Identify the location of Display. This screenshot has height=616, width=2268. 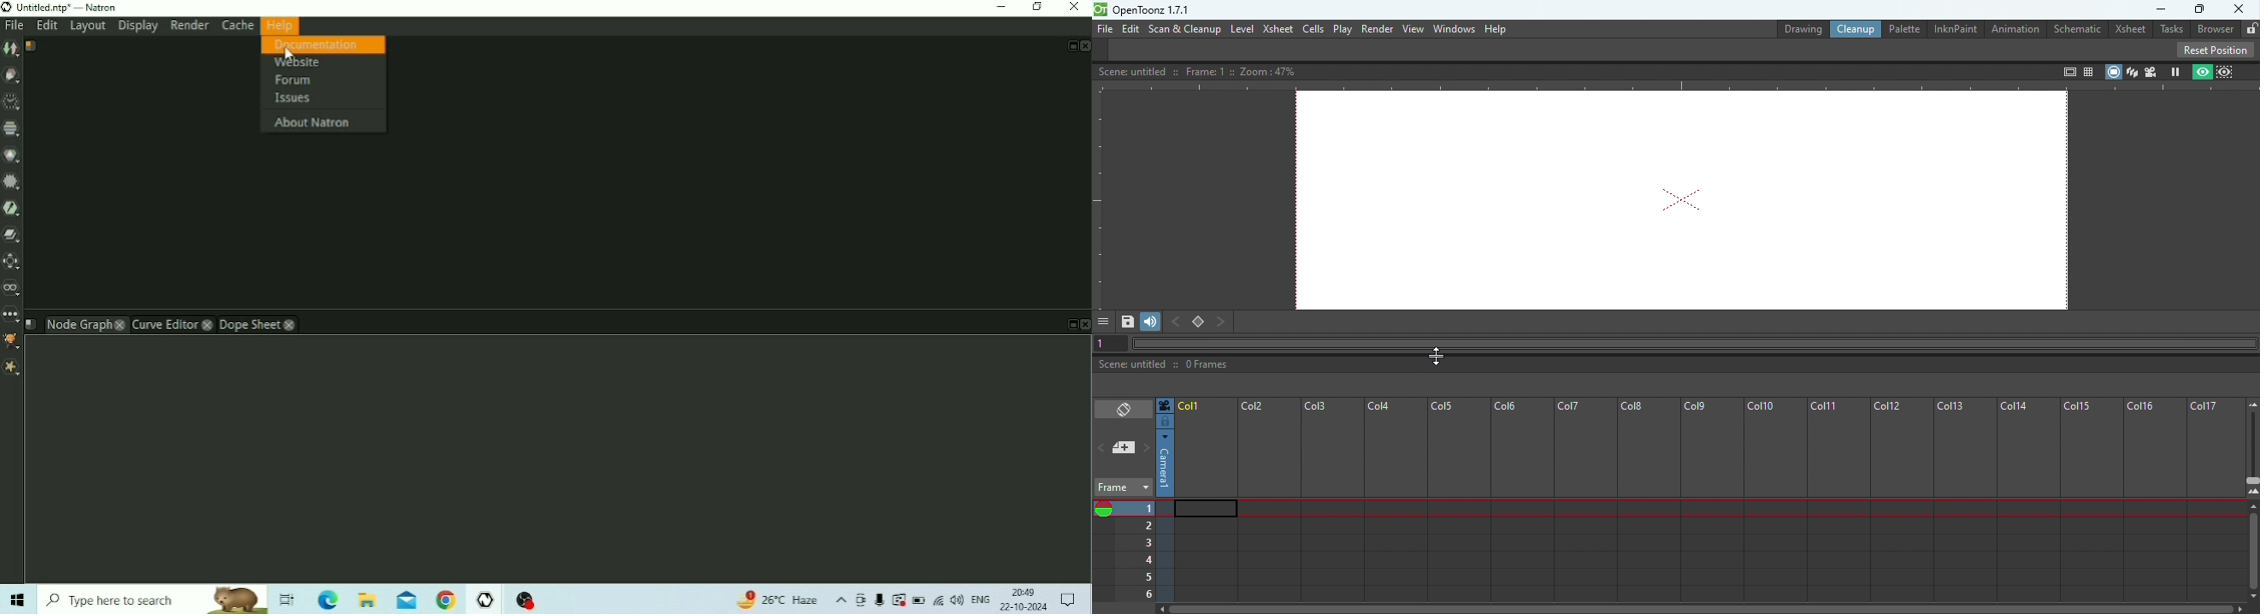
(136, 27).